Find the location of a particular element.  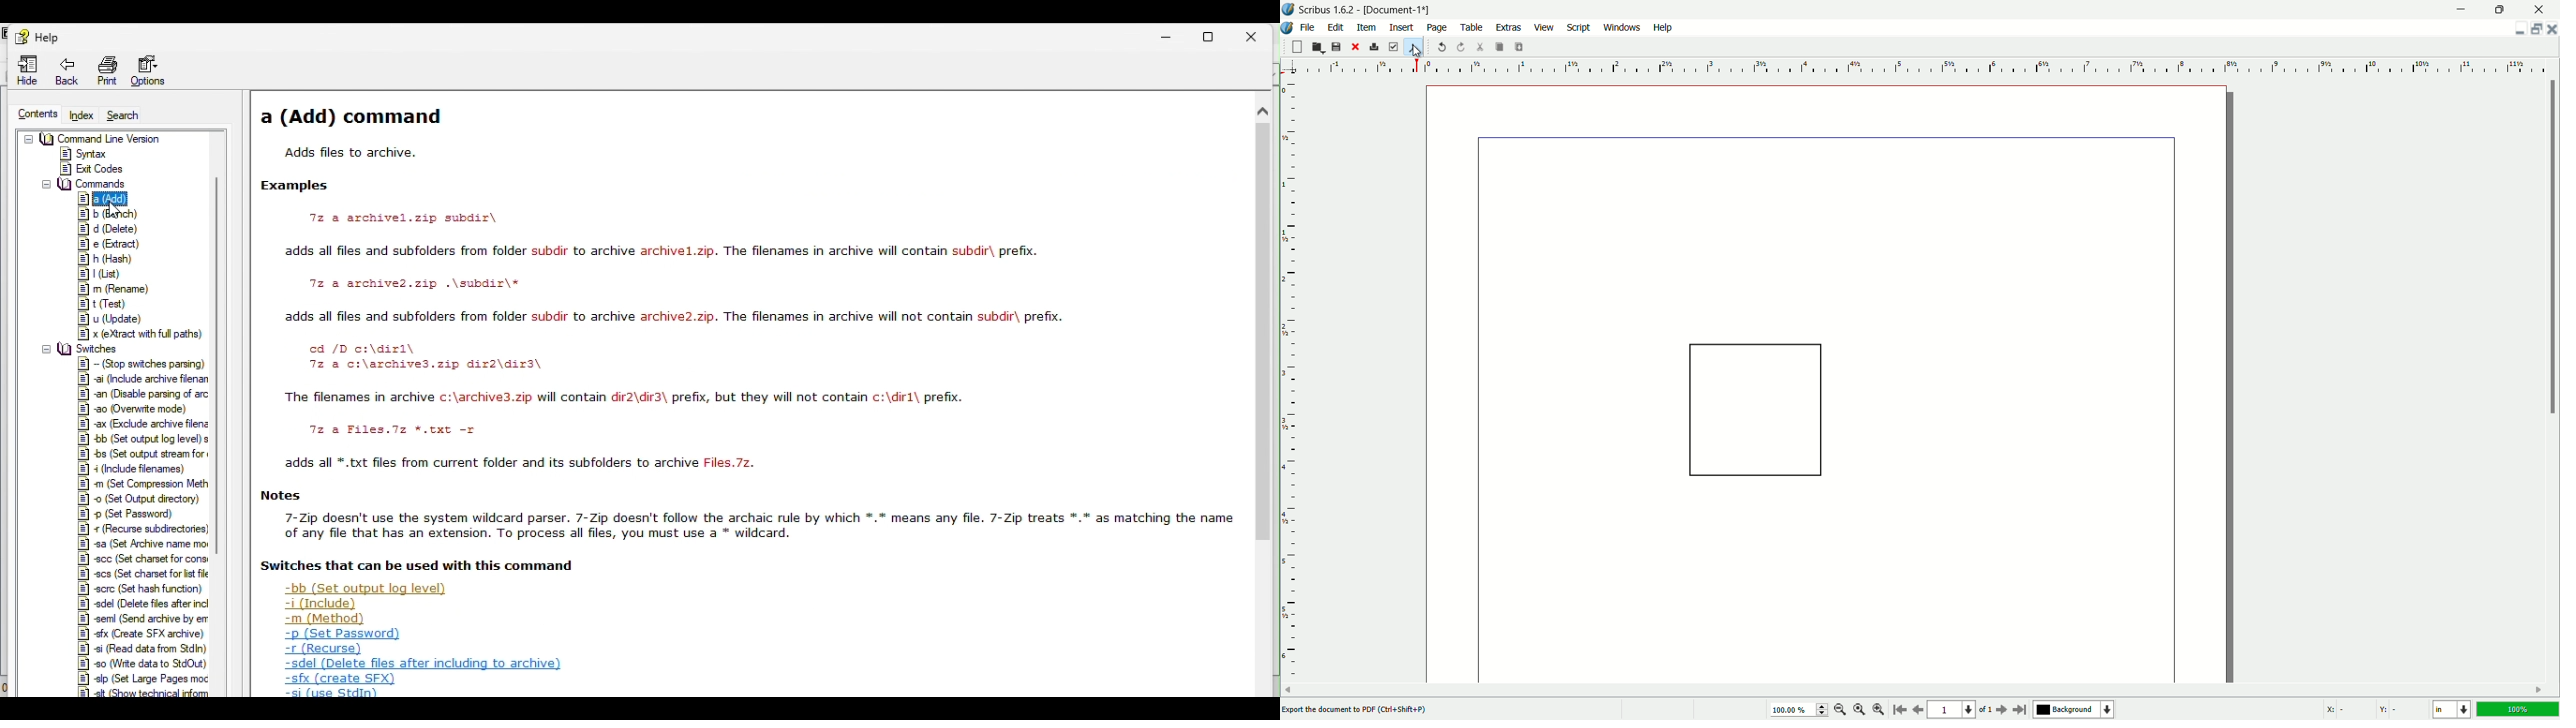

h is located at coordinates (111, 259).